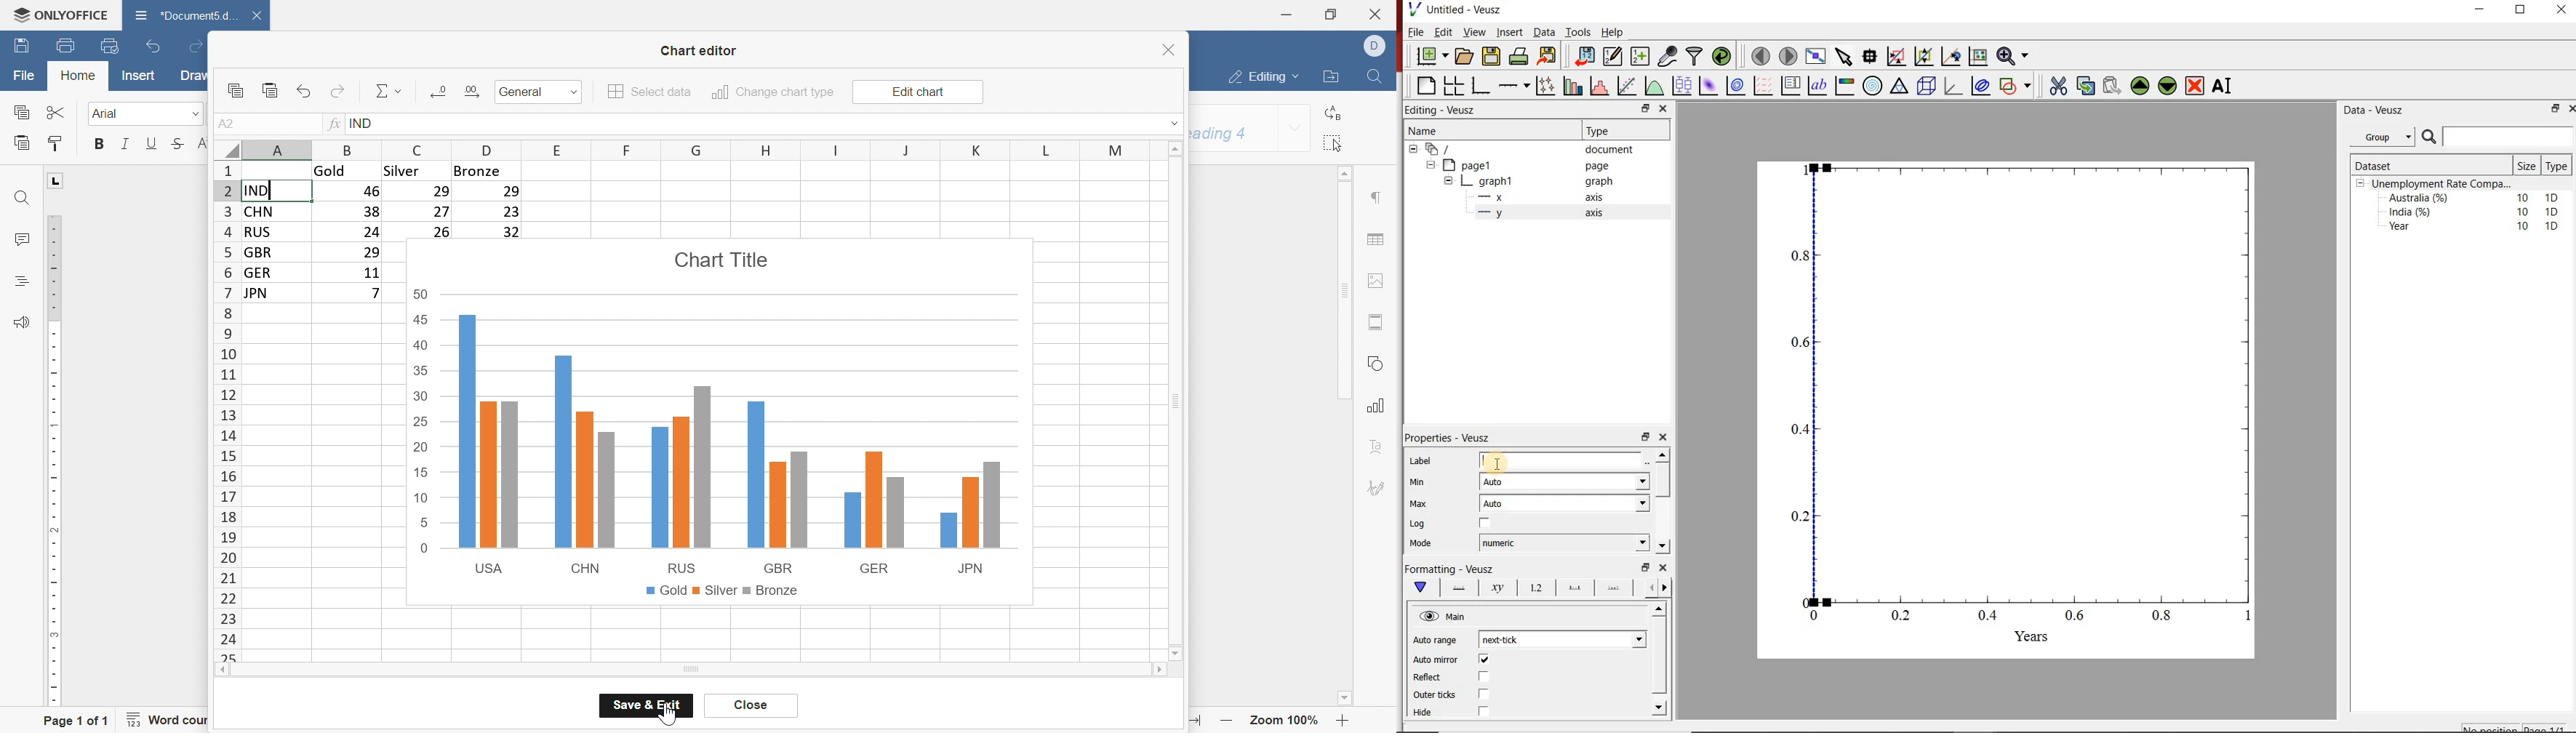 This screenshot has width=2576, height=756. Describe the element at coordinates (1519, 55) in the screenshot. I see `print document` at that location.